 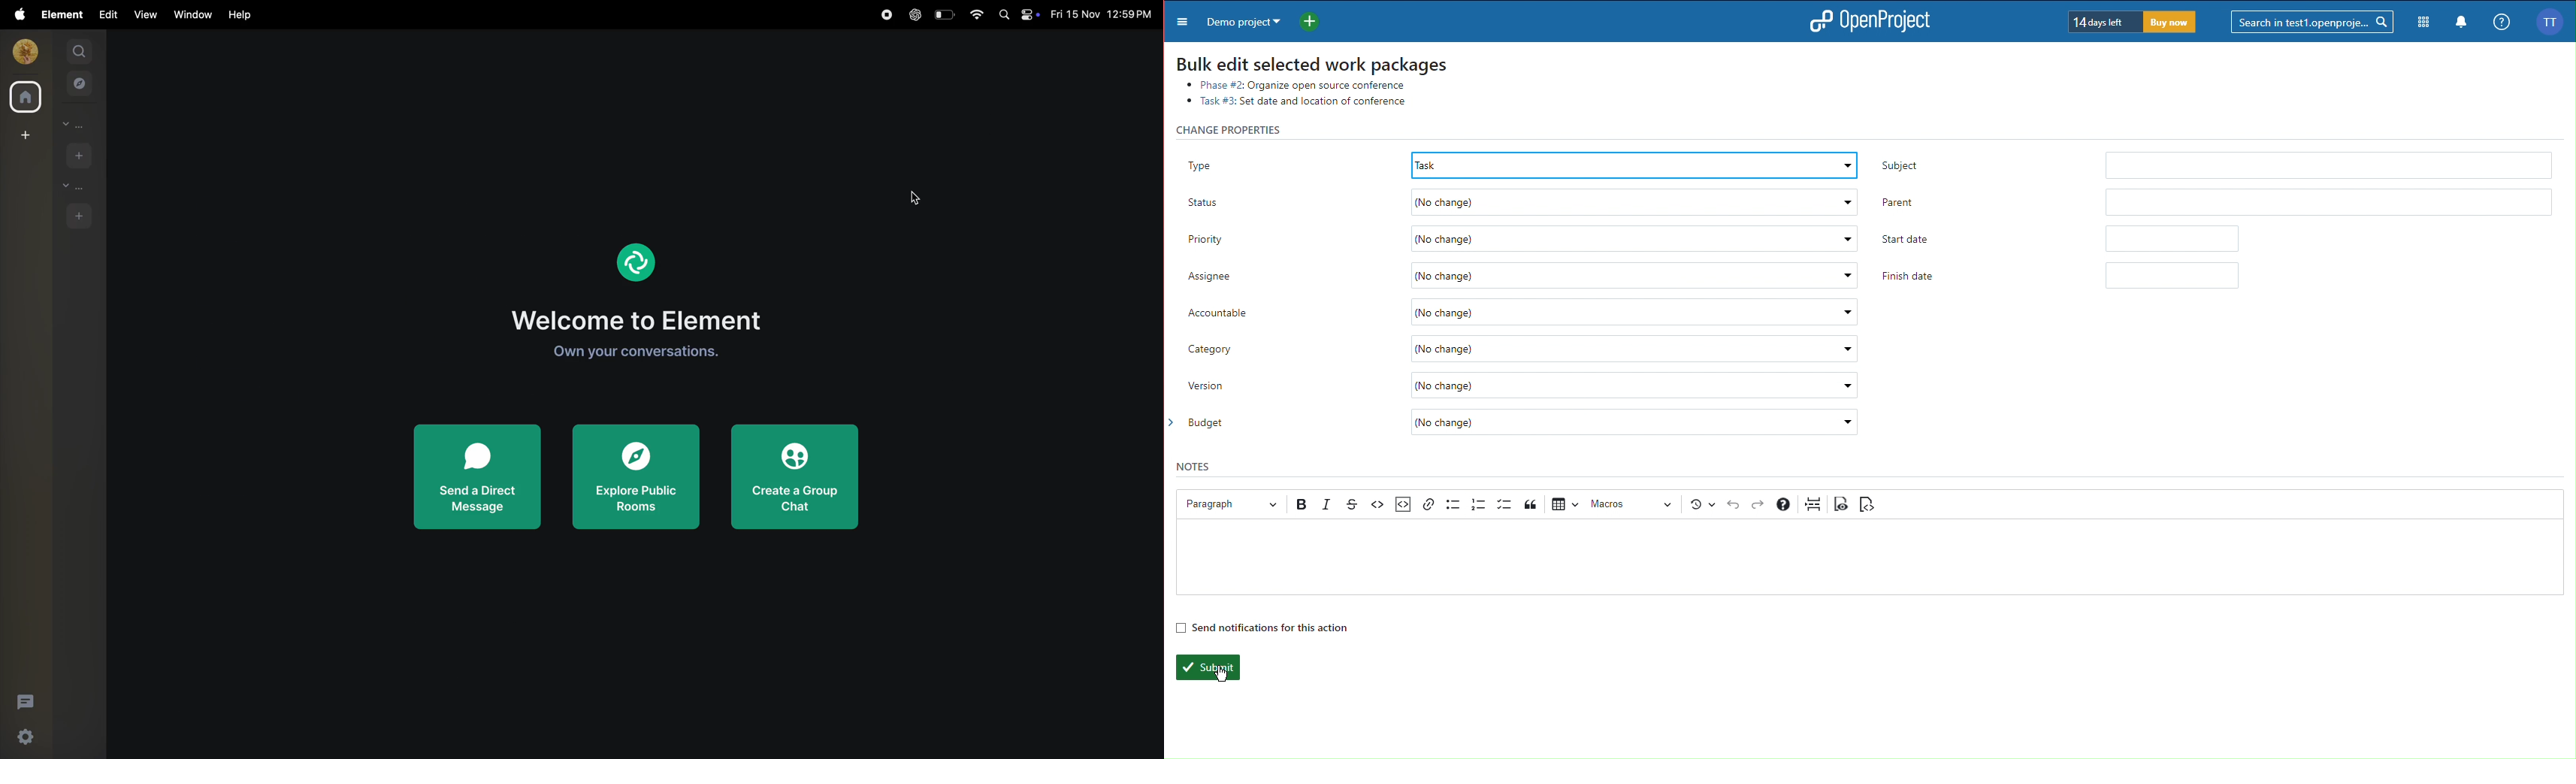 I want to click on Profile, so click(x=639, y=262).